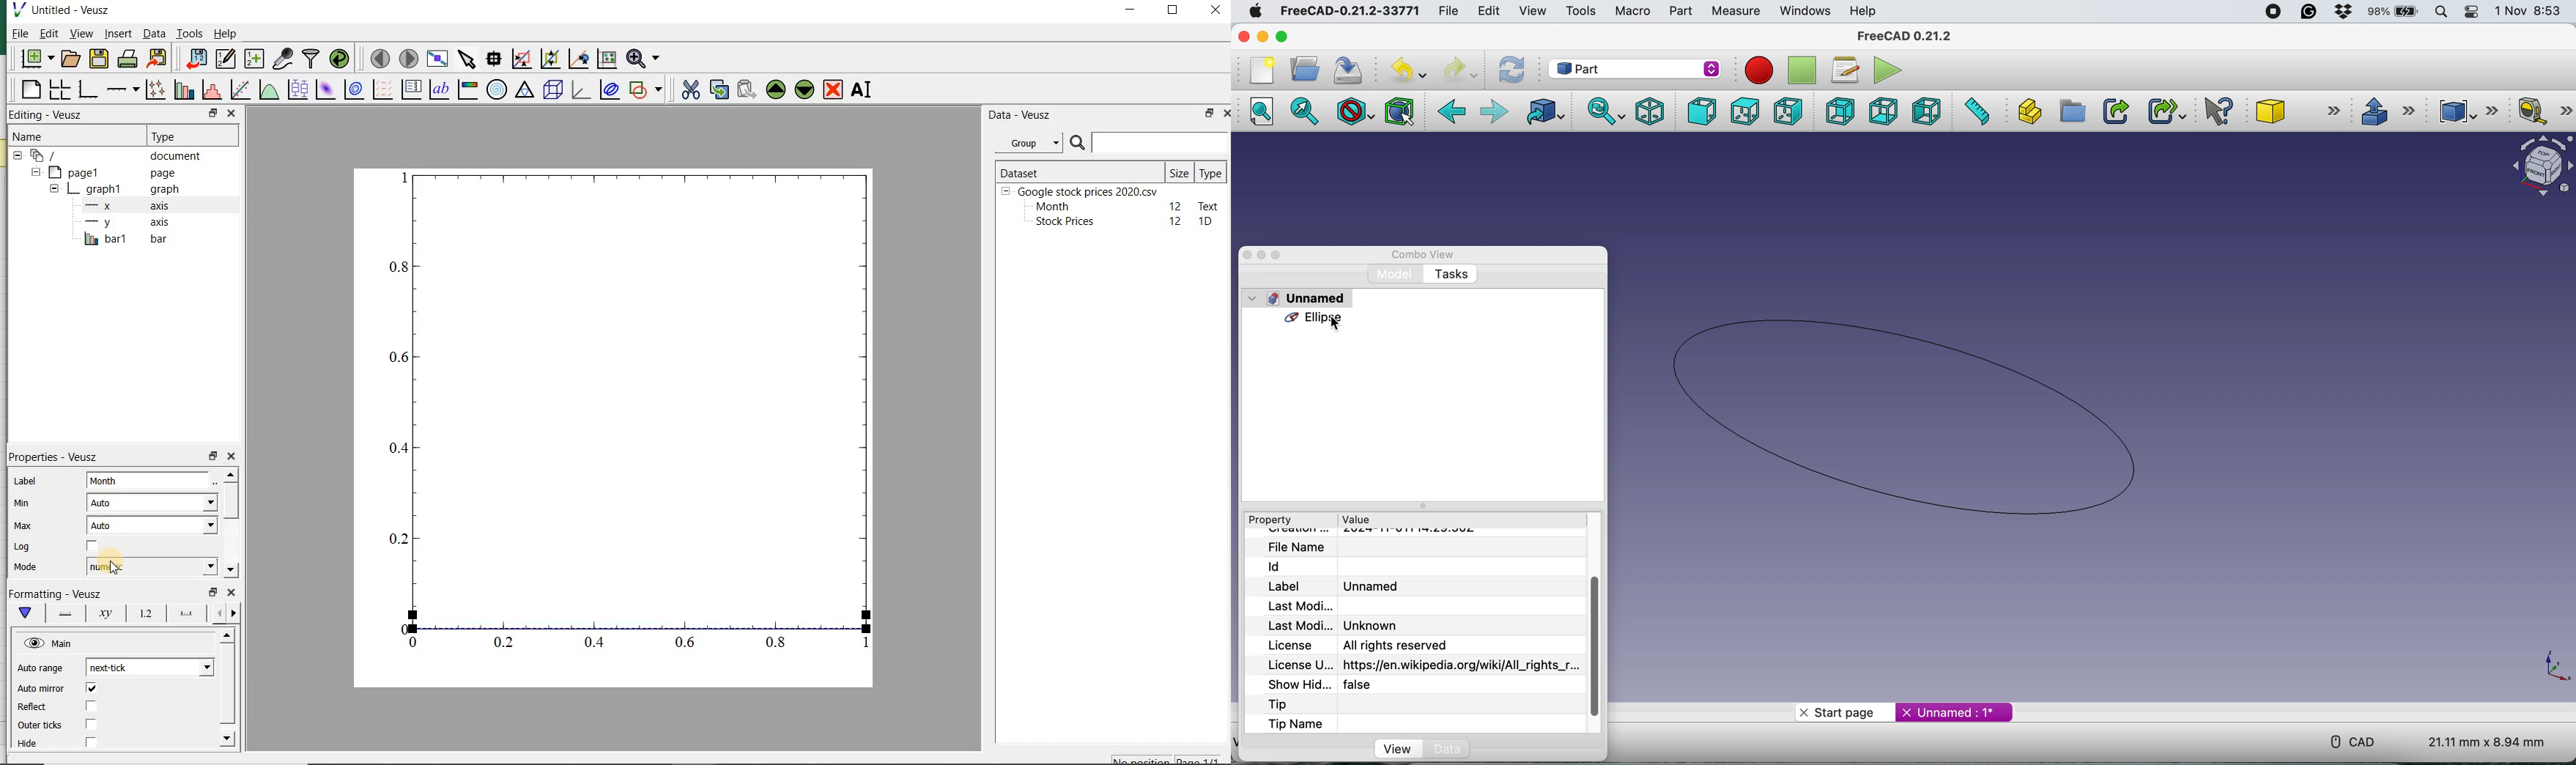 This screenshot has width=2576, height=784. I want to click on create part, so click(2026, 112).